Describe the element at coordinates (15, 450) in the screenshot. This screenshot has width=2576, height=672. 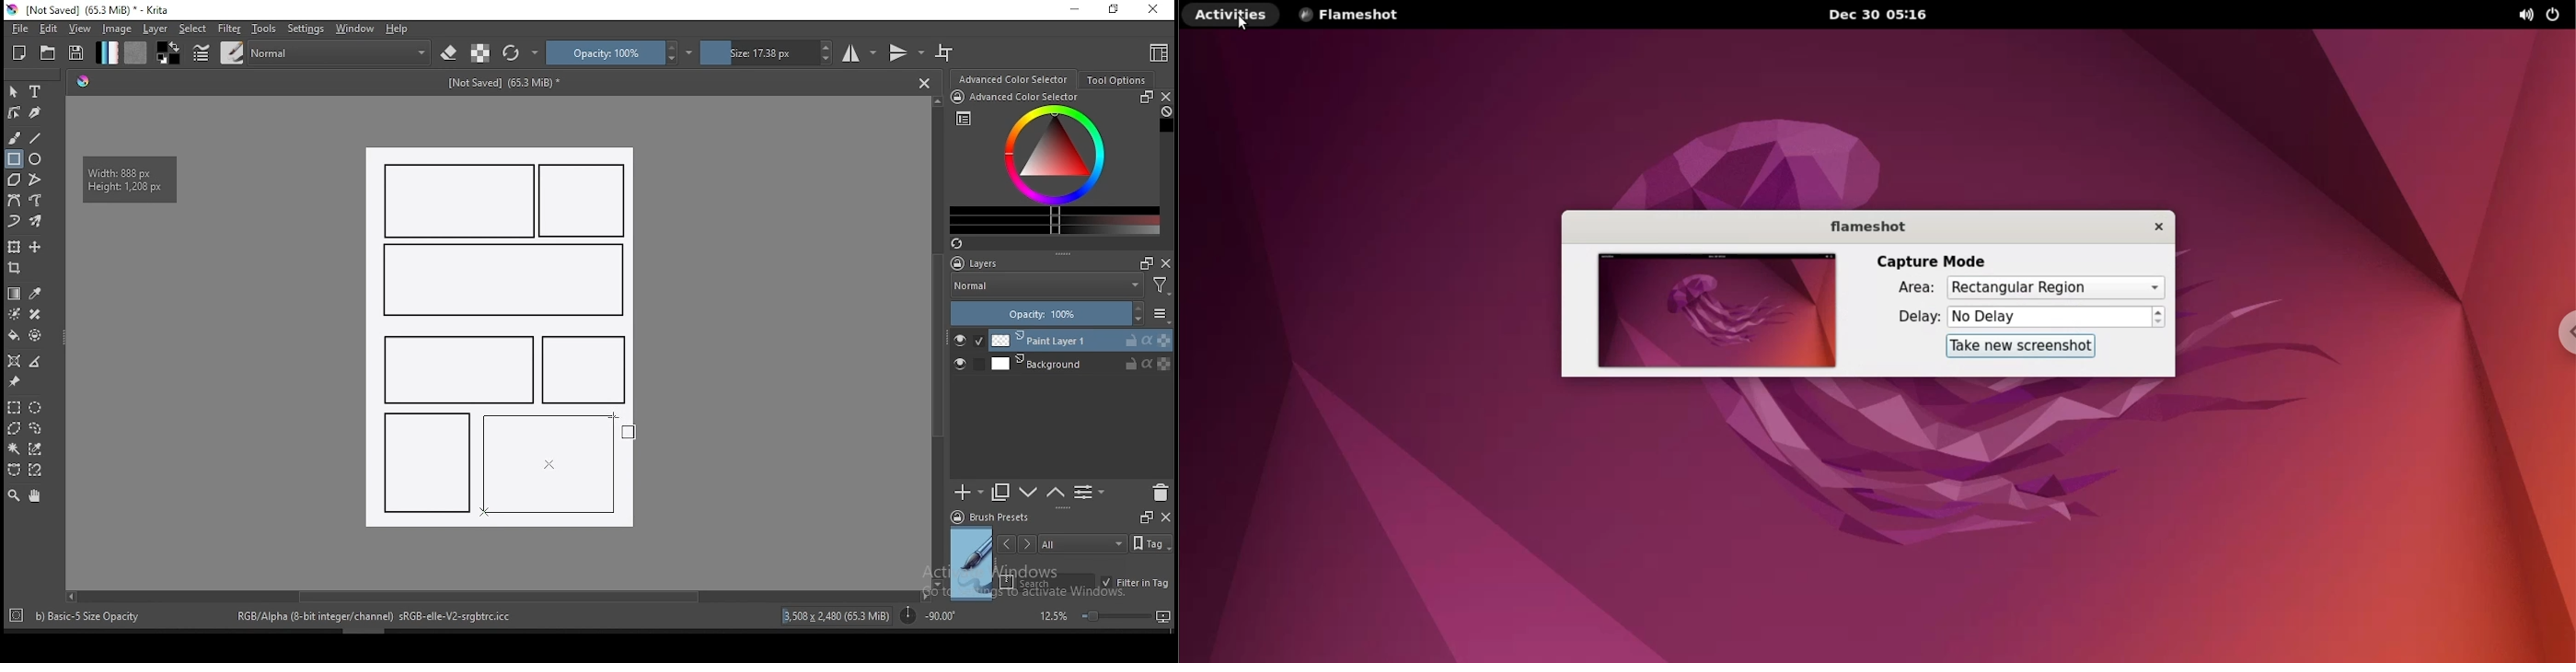
I see `contiguous selection tool` at that location.